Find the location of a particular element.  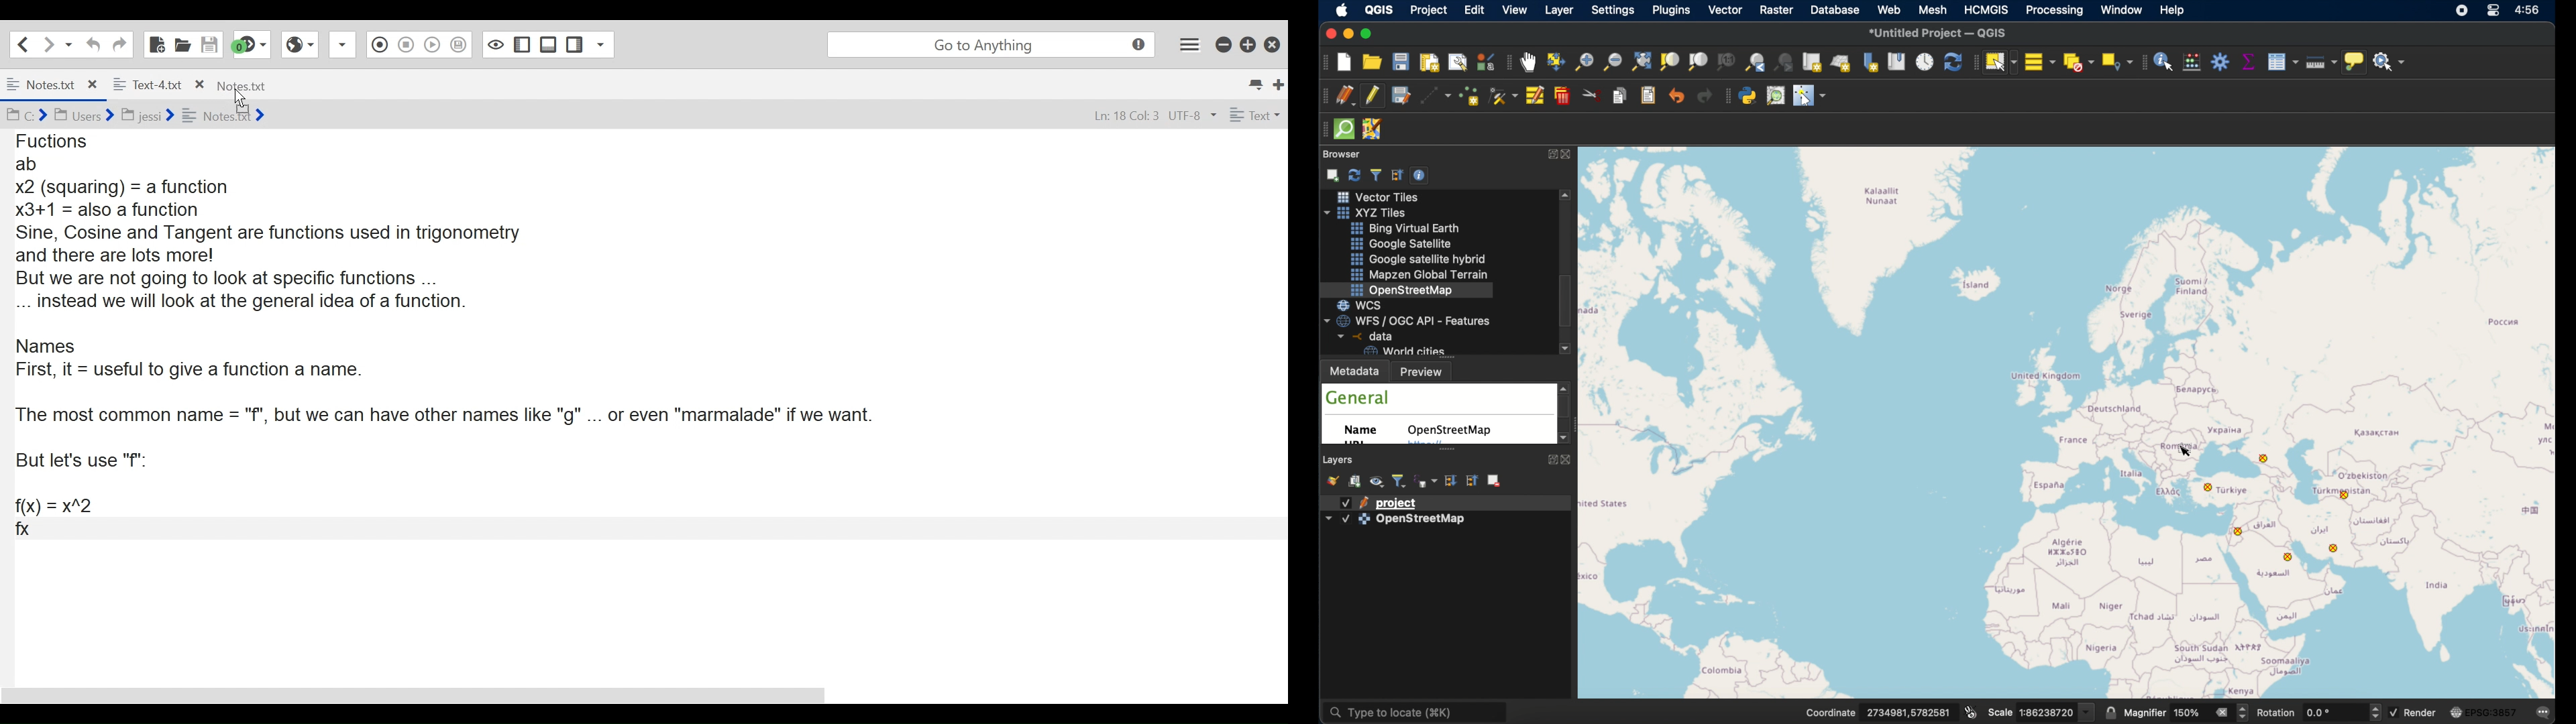

preview is located at coordinates (1426, 371).